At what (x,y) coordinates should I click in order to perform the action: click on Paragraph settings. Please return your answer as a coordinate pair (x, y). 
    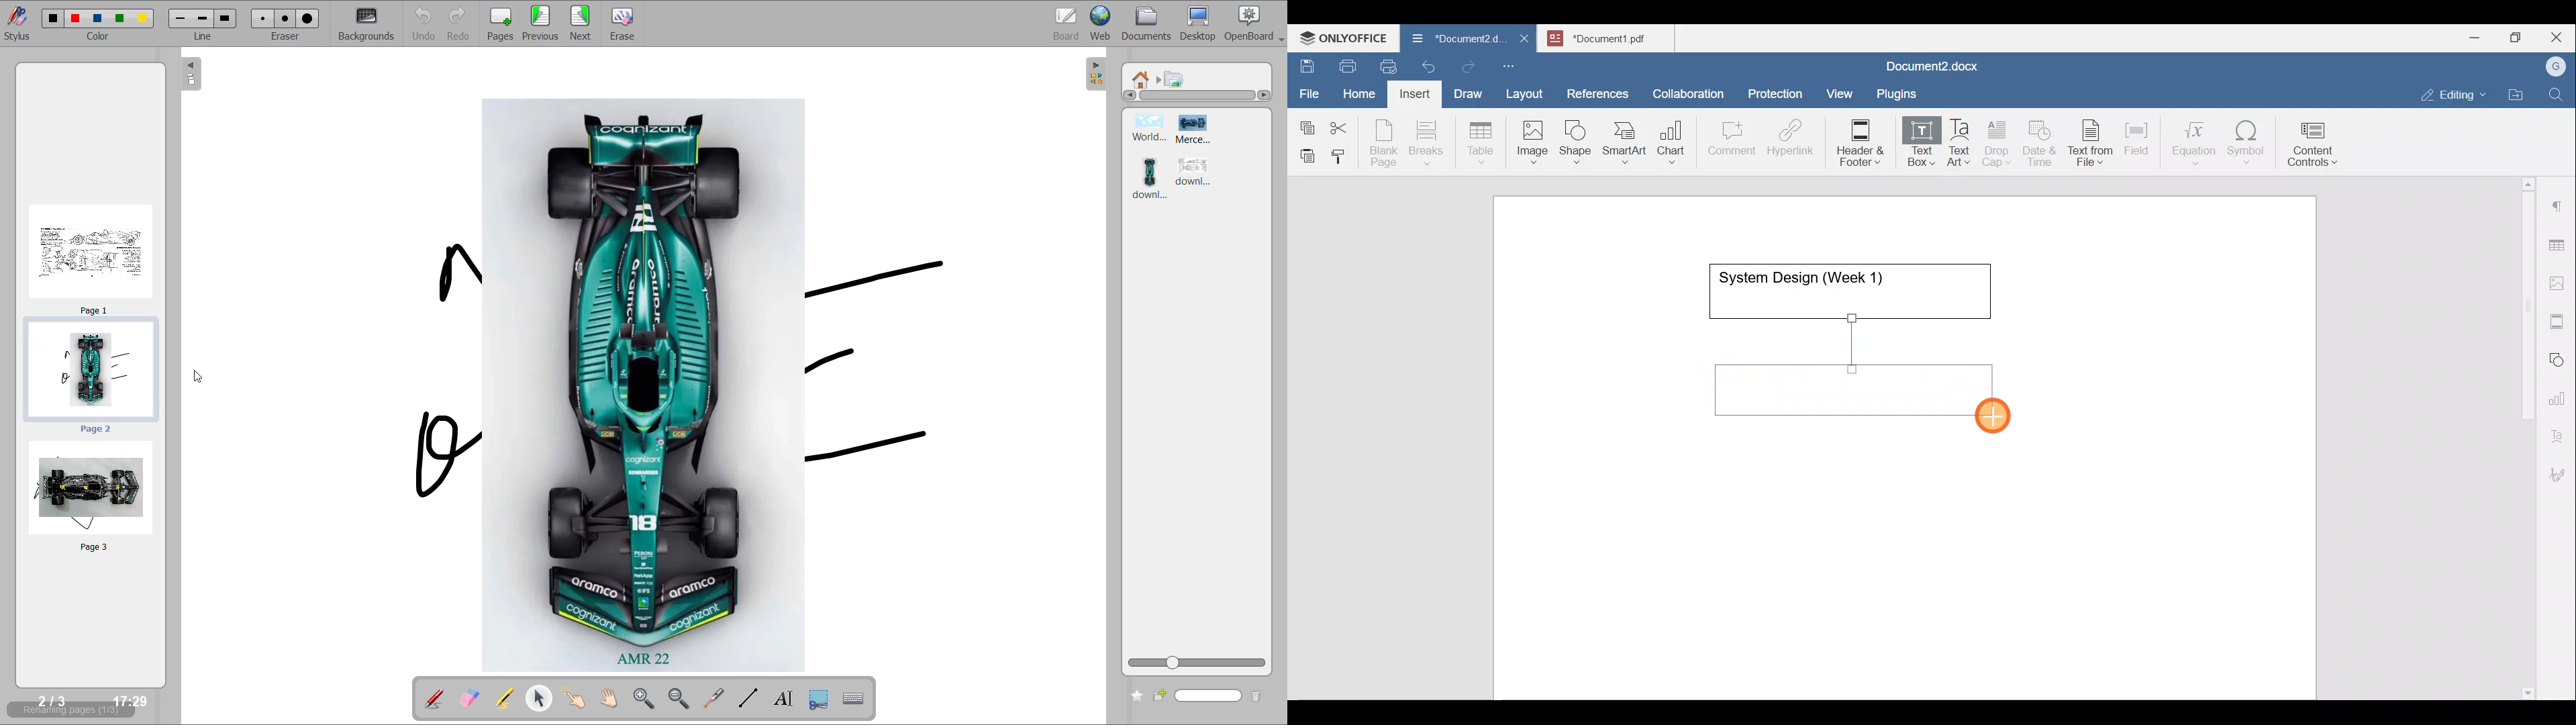
    Looking at the image, I should click on (2559, 201).